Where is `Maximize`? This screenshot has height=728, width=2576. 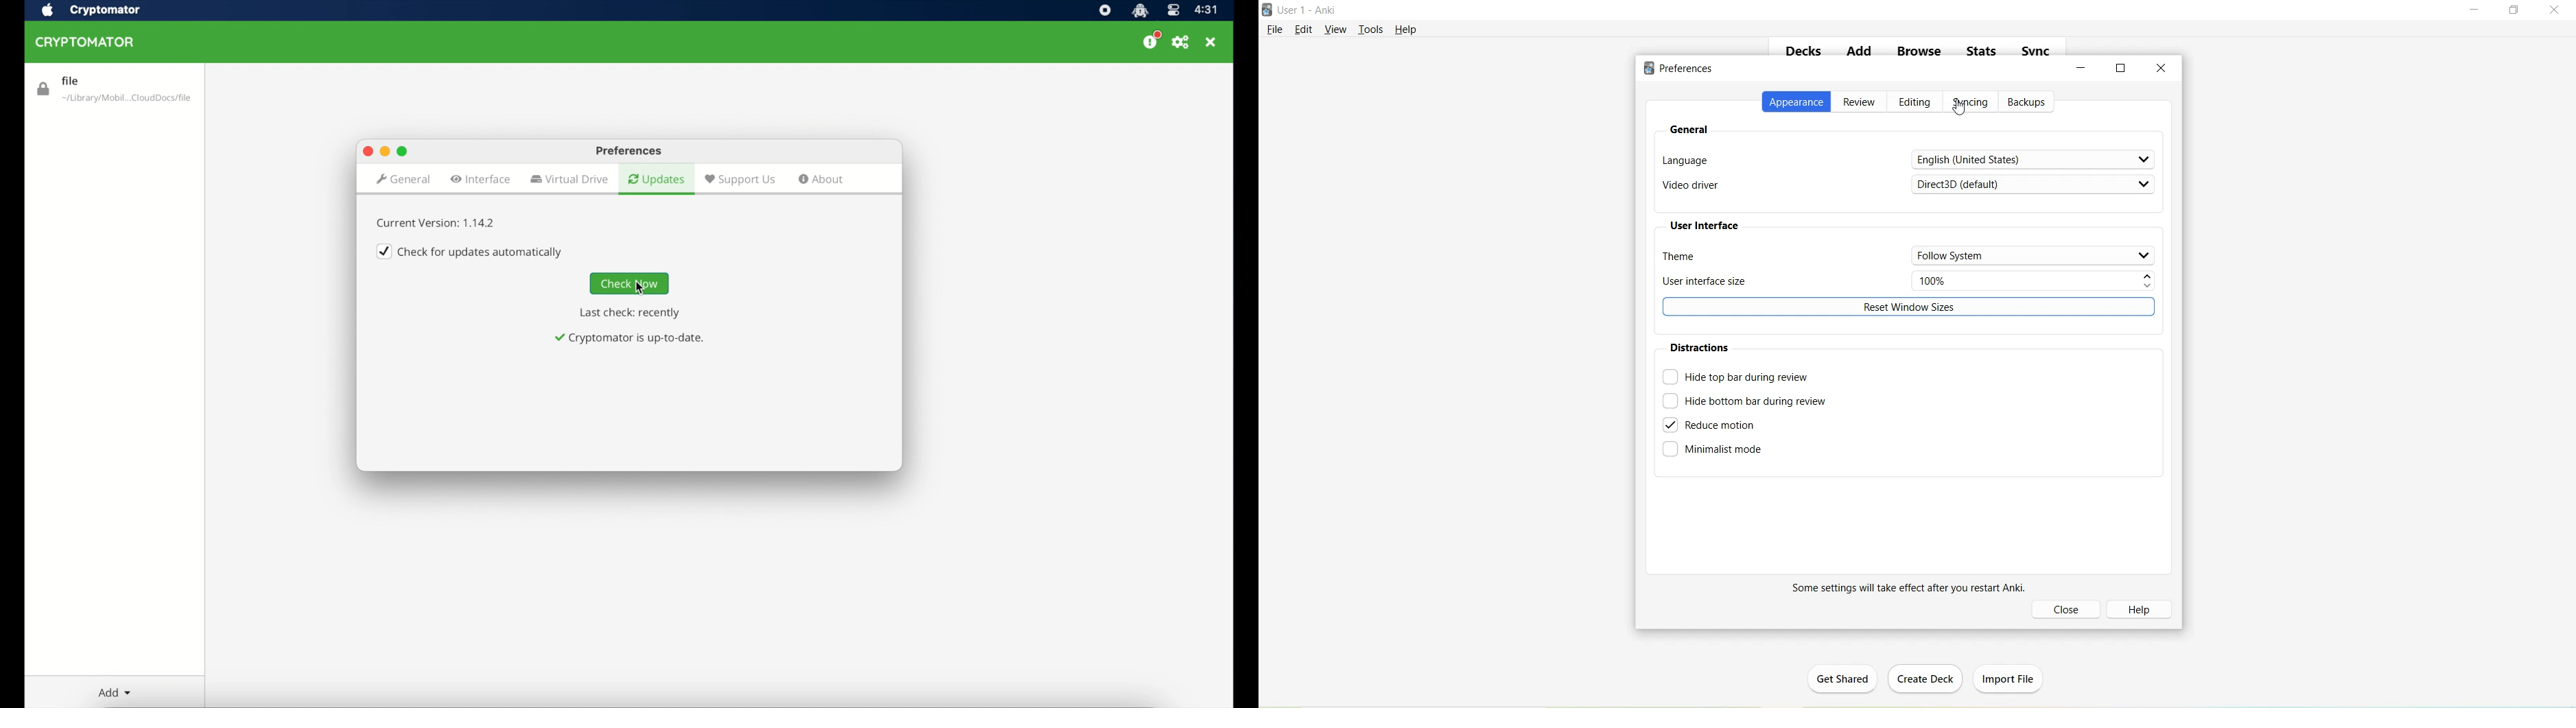 Maximize is located at coordinates (2121, 67).